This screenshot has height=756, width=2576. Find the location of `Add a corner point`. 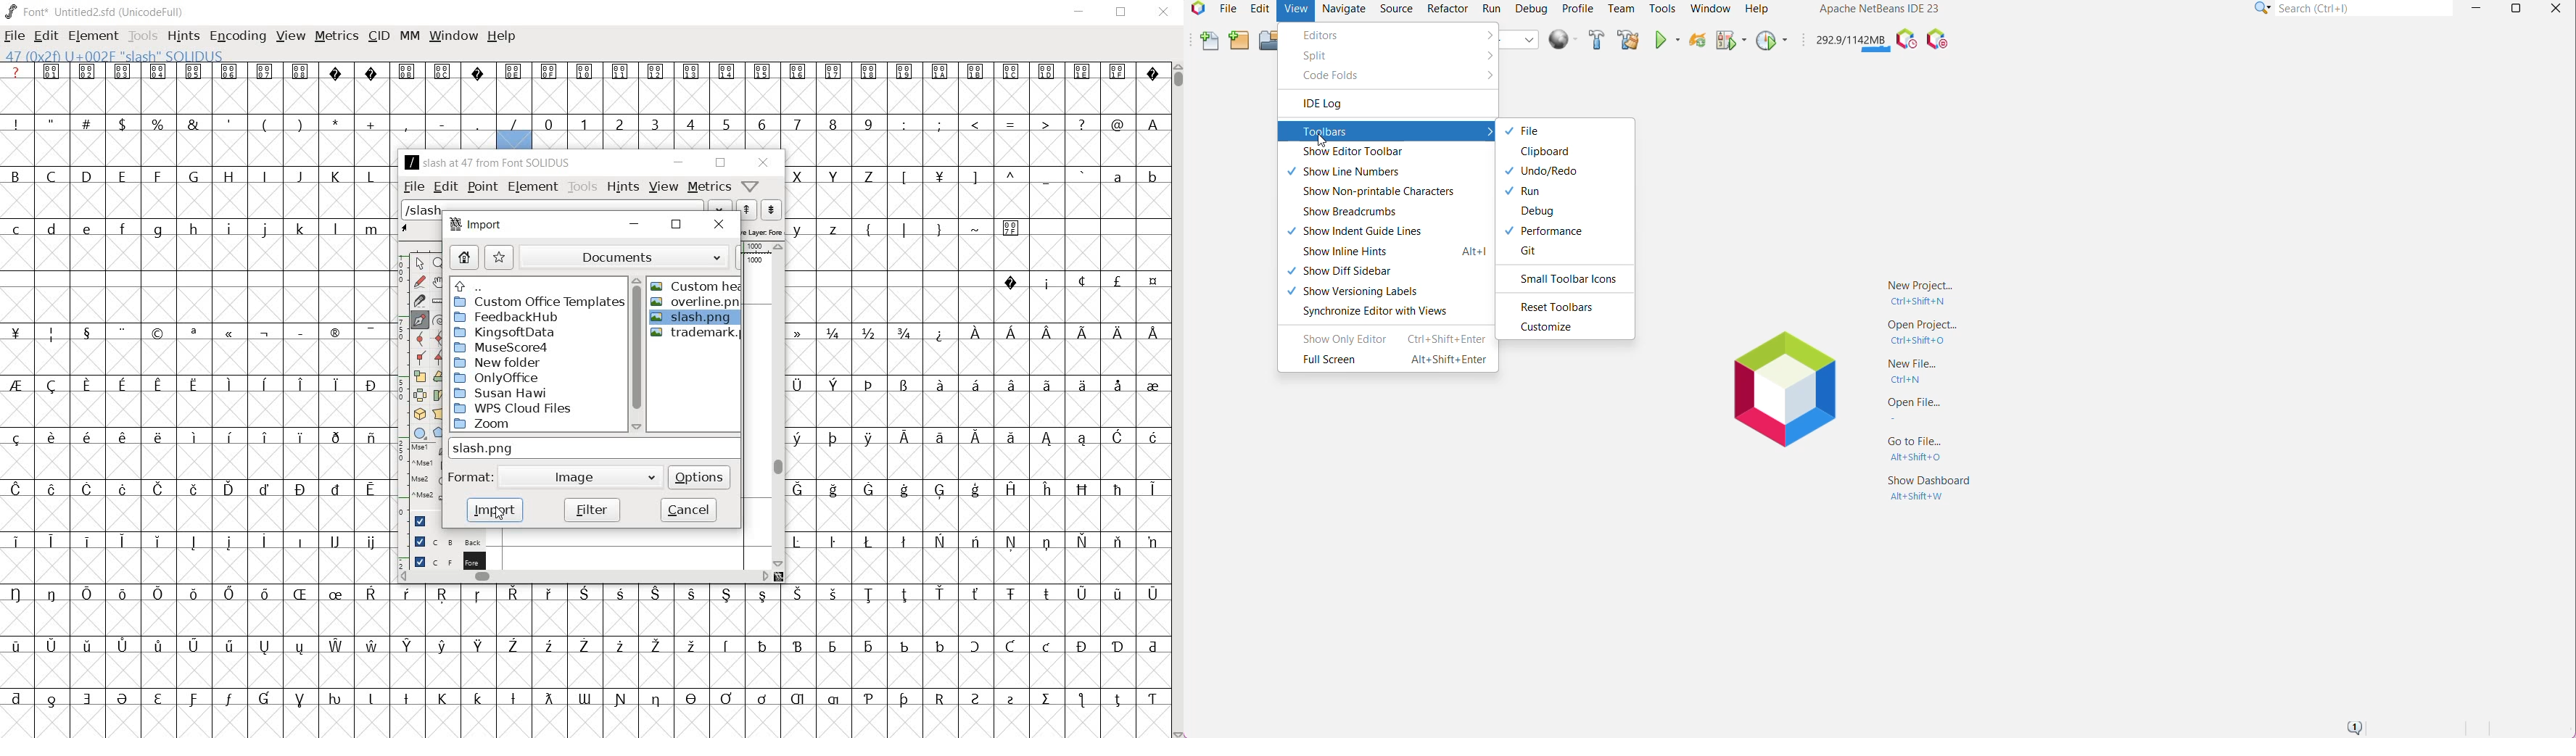

Add a corner point is located at coordinates (437, 358).